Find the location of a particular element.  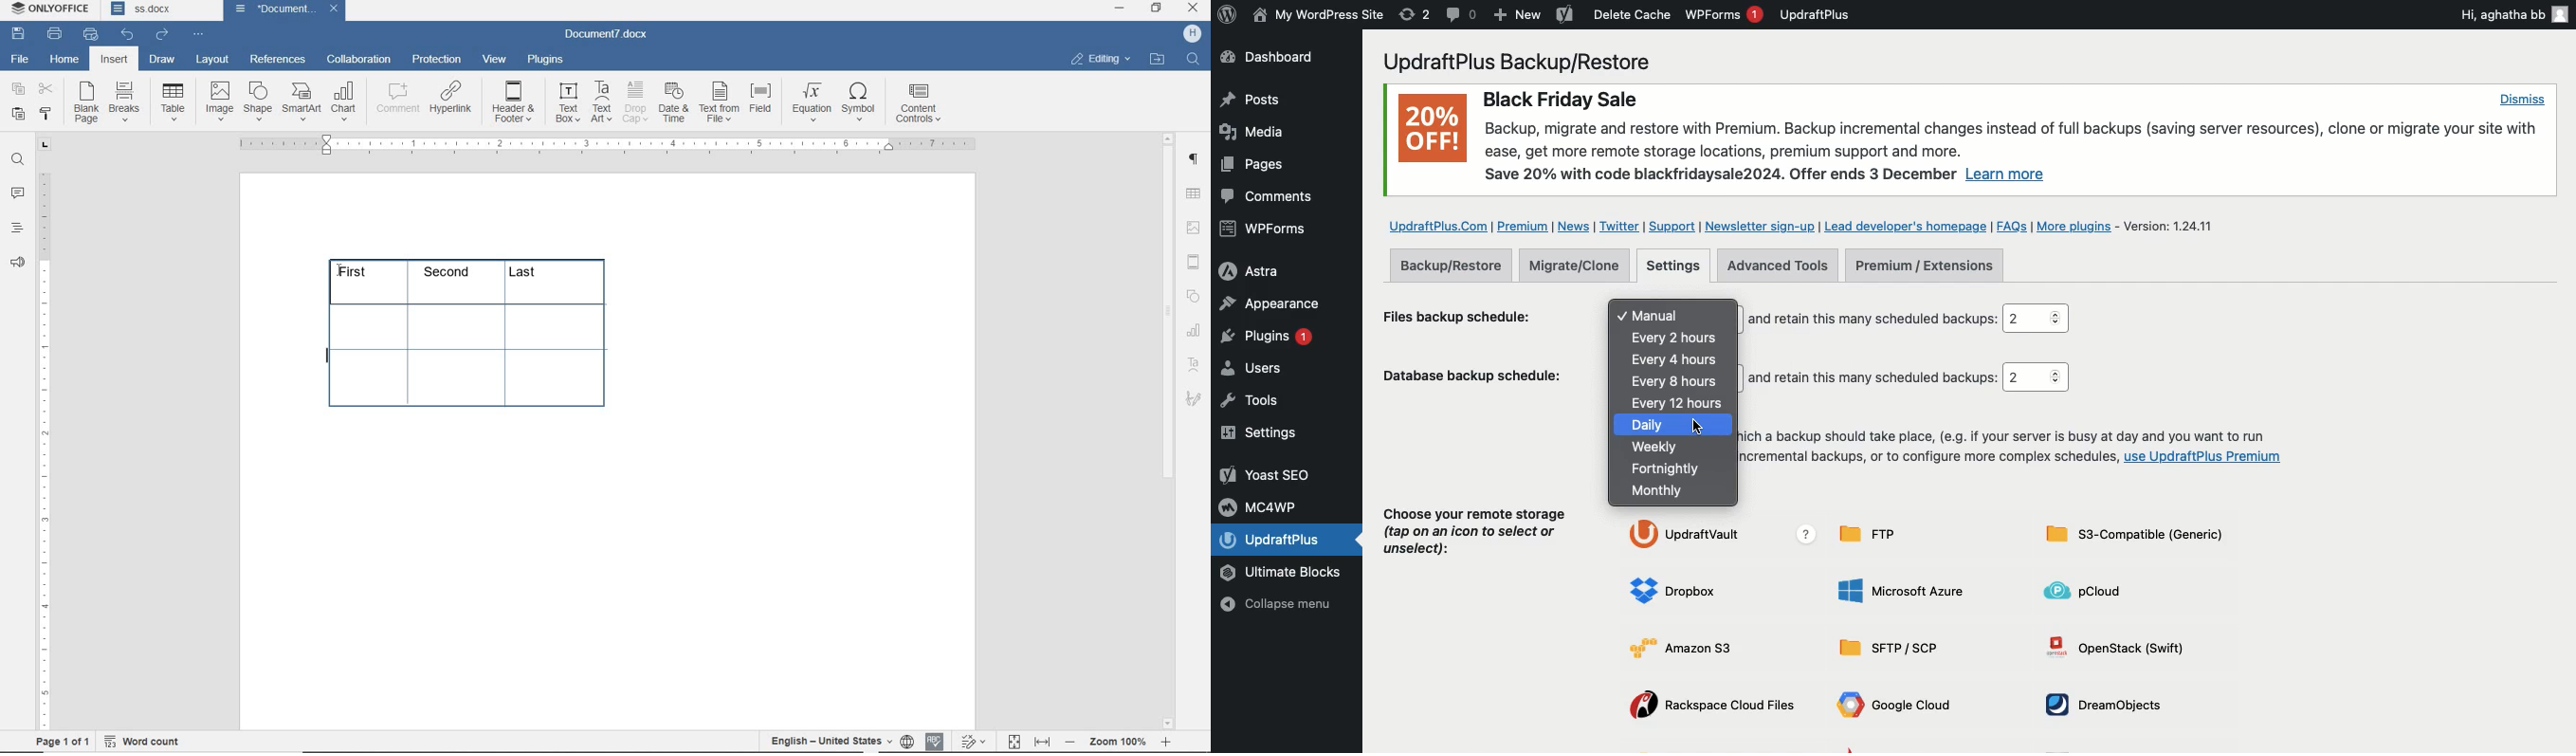

Comment 0 is located at coordinates (1462, 14).